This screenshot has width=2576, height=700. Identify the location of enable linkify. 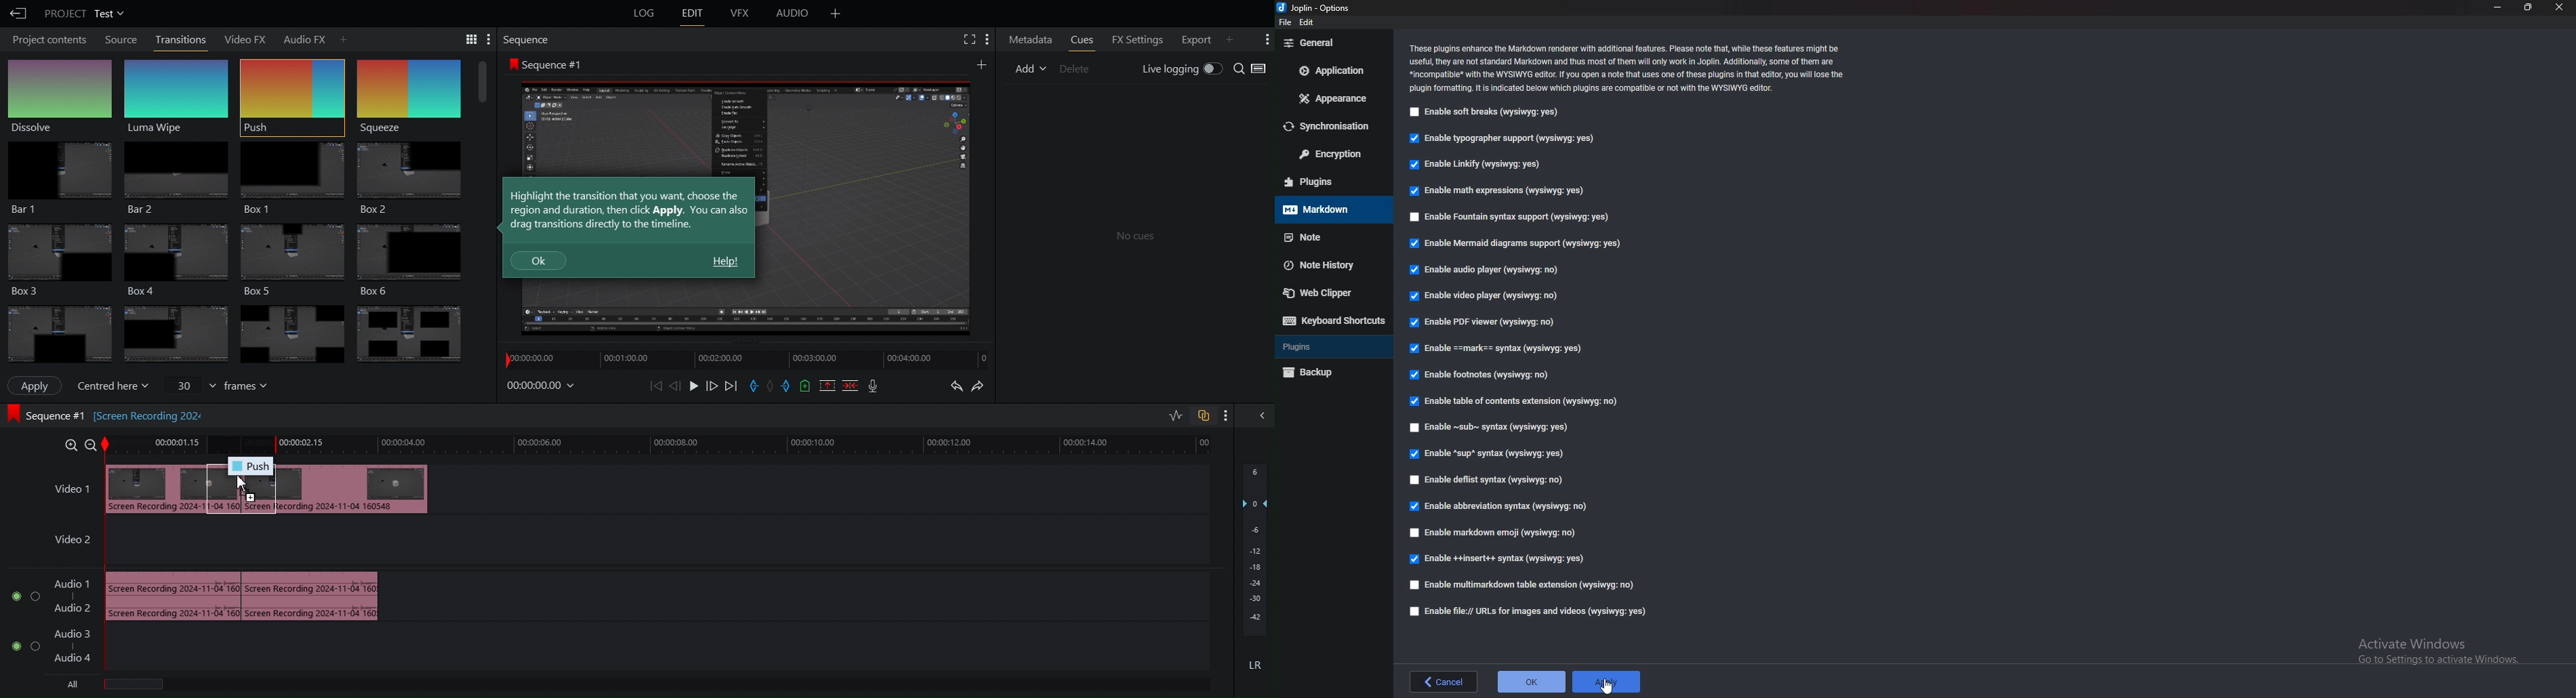
(1475, 164).